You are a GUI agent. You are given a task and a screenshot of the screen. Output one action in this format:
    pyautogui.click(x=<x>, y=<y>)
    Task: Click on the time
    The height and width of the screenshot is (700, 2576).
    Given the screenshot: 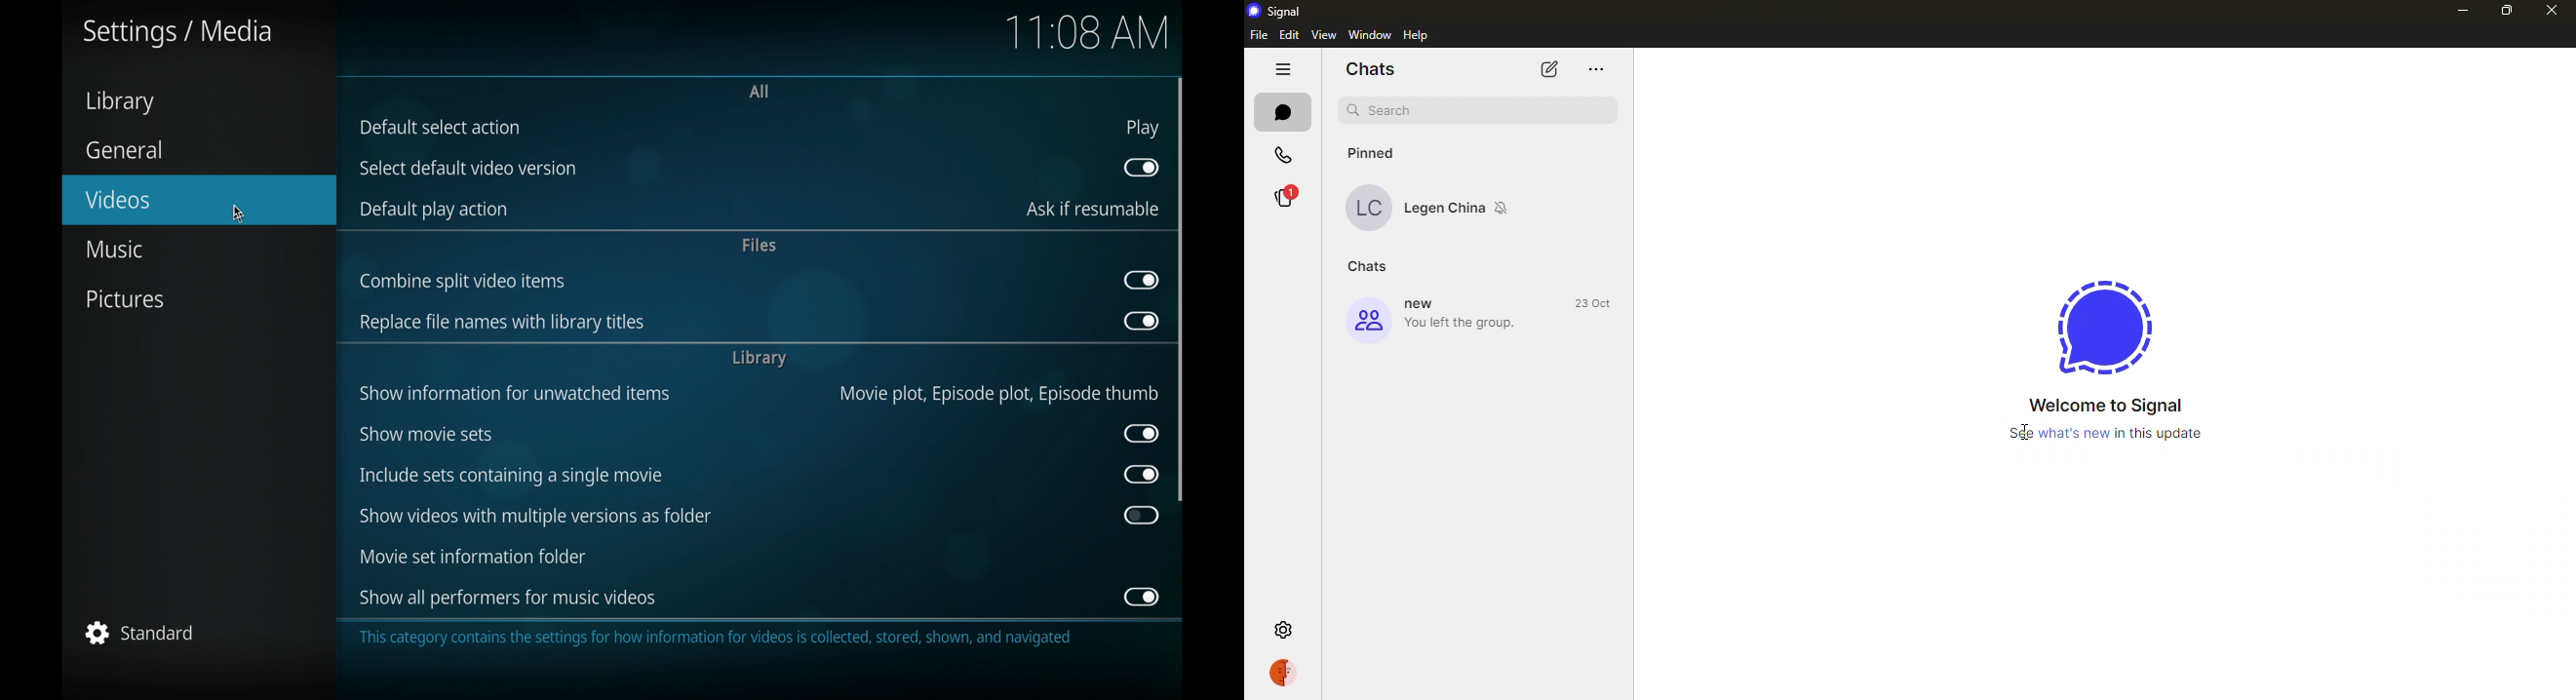 What is the action you would take?
    pyautogui.click(x=1595, y=303)
    